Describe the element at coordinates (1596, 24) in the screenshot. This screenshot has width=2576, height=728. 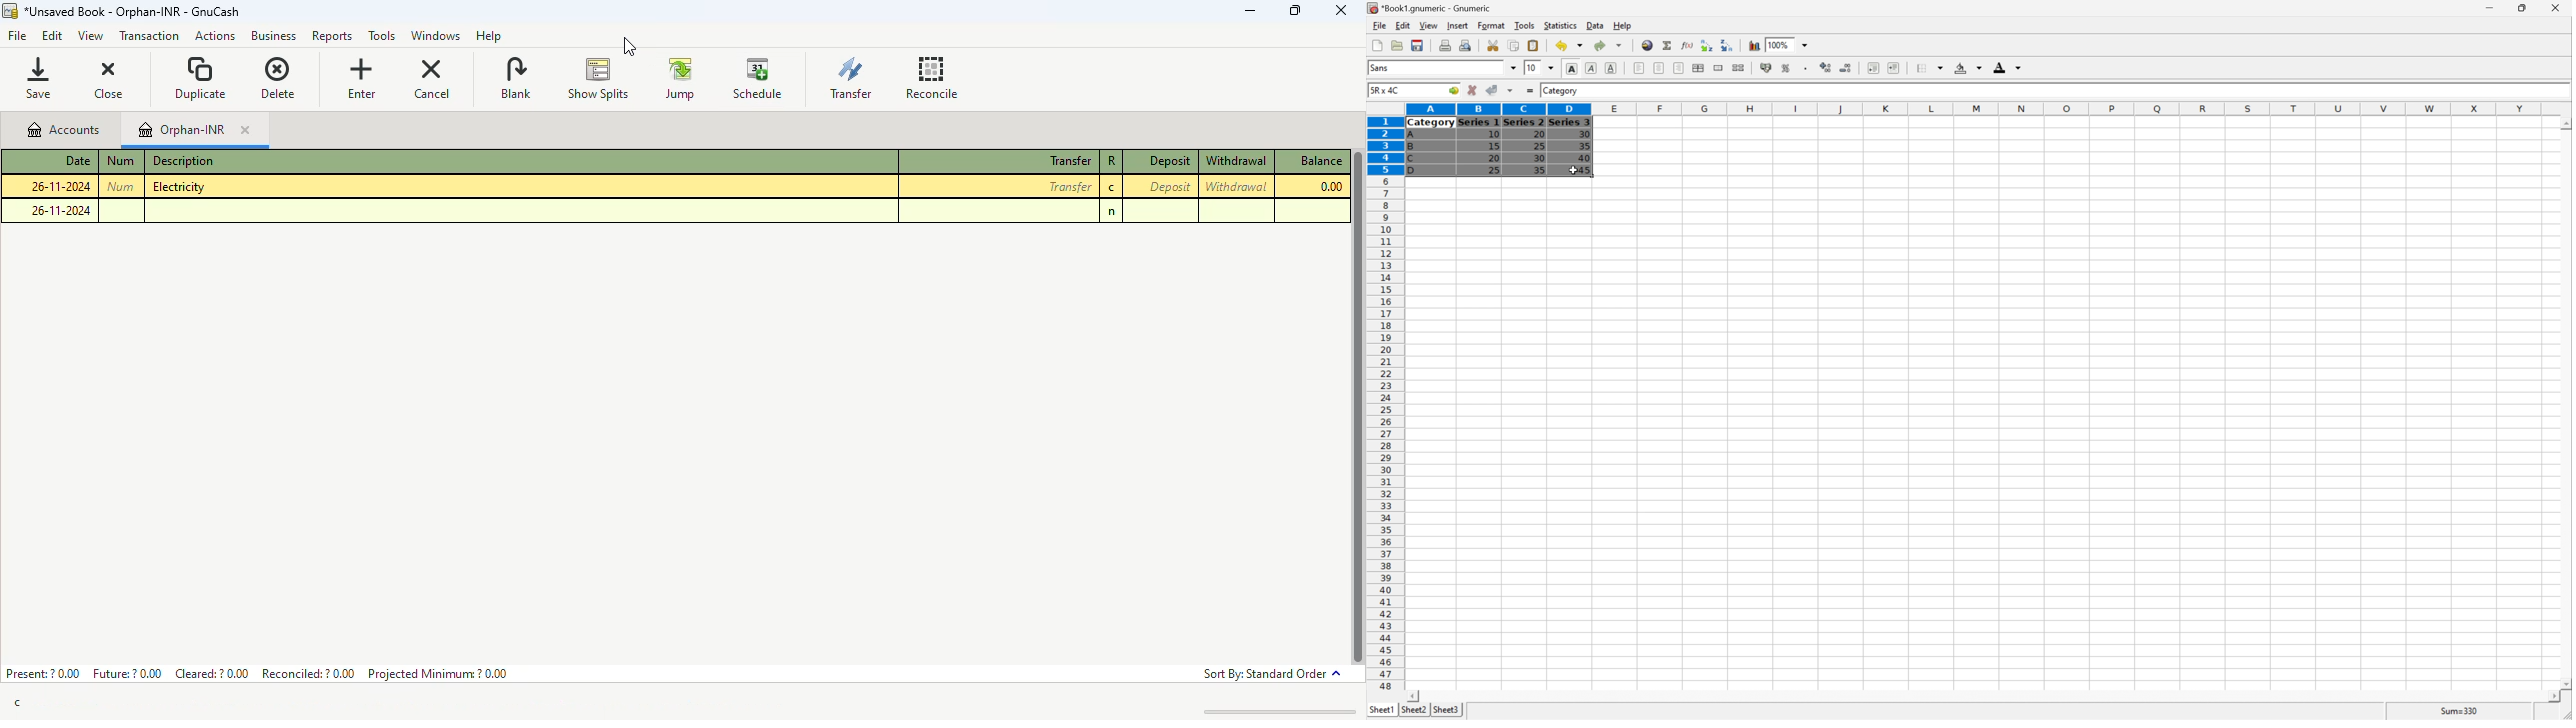
I see `Data` at that location.